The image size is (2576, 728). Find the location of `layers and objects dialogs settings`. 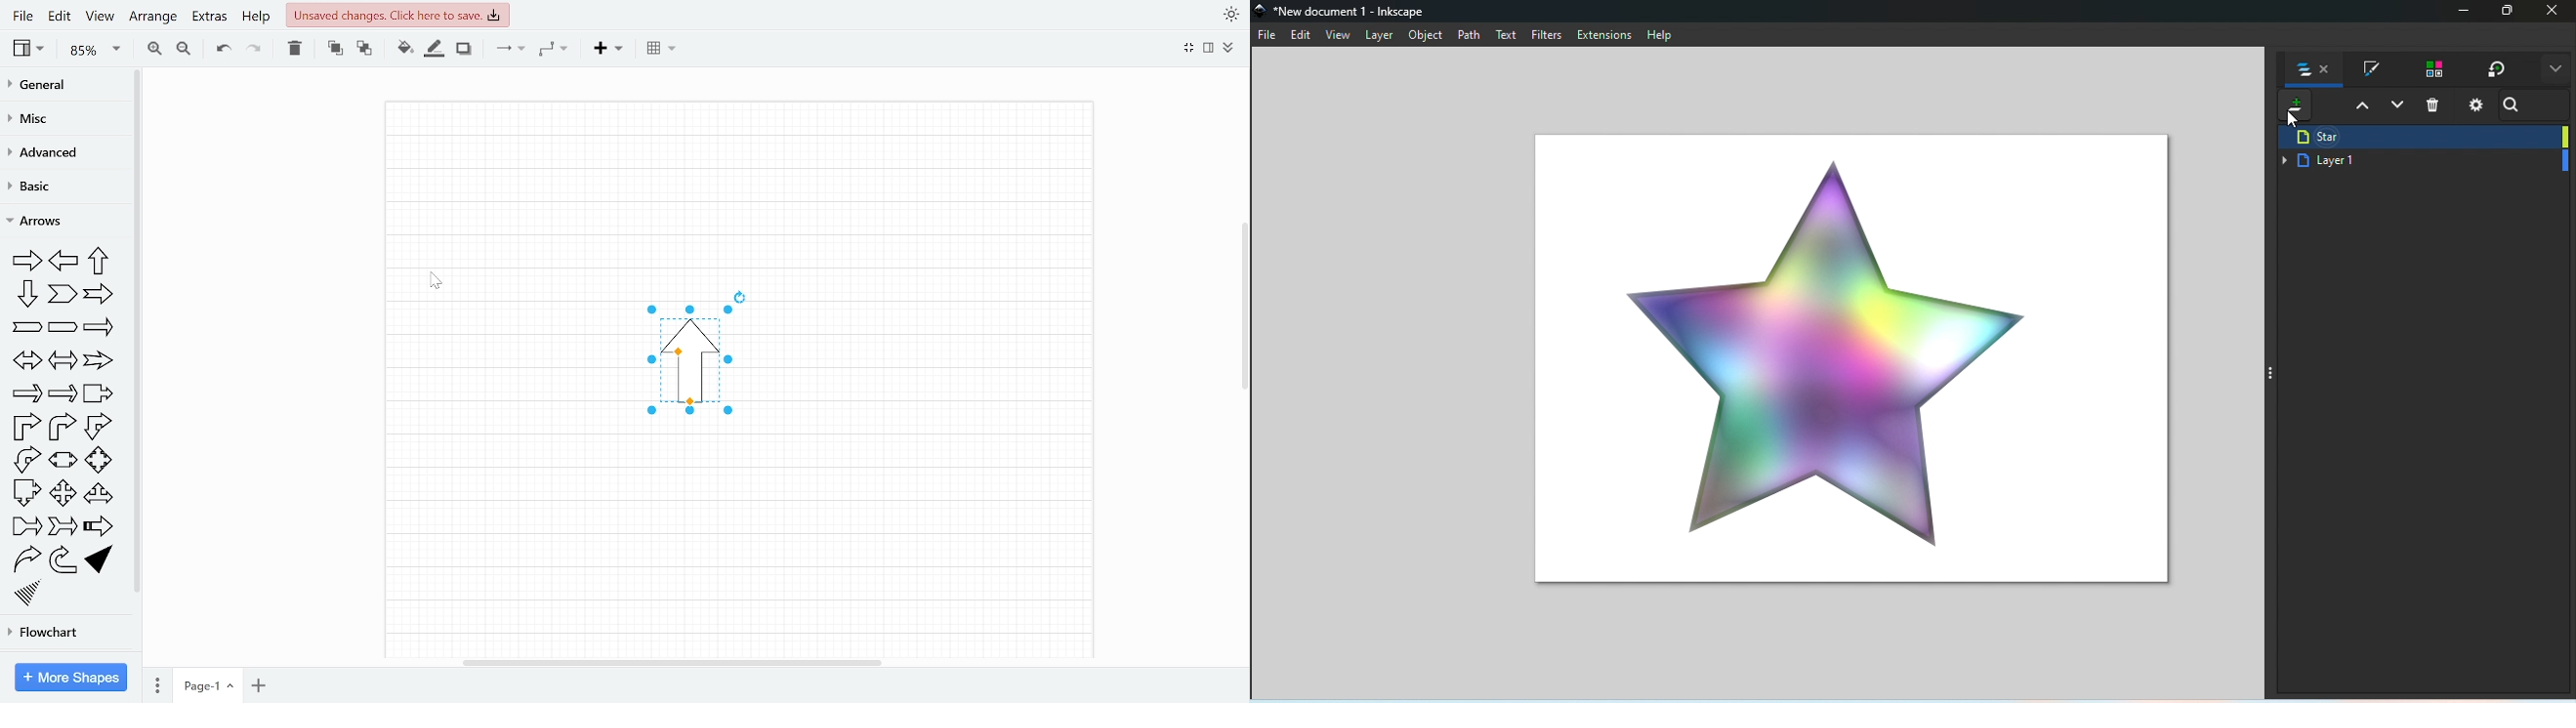

layers and objects dialogs settings is located at coordinates (2474, 104).